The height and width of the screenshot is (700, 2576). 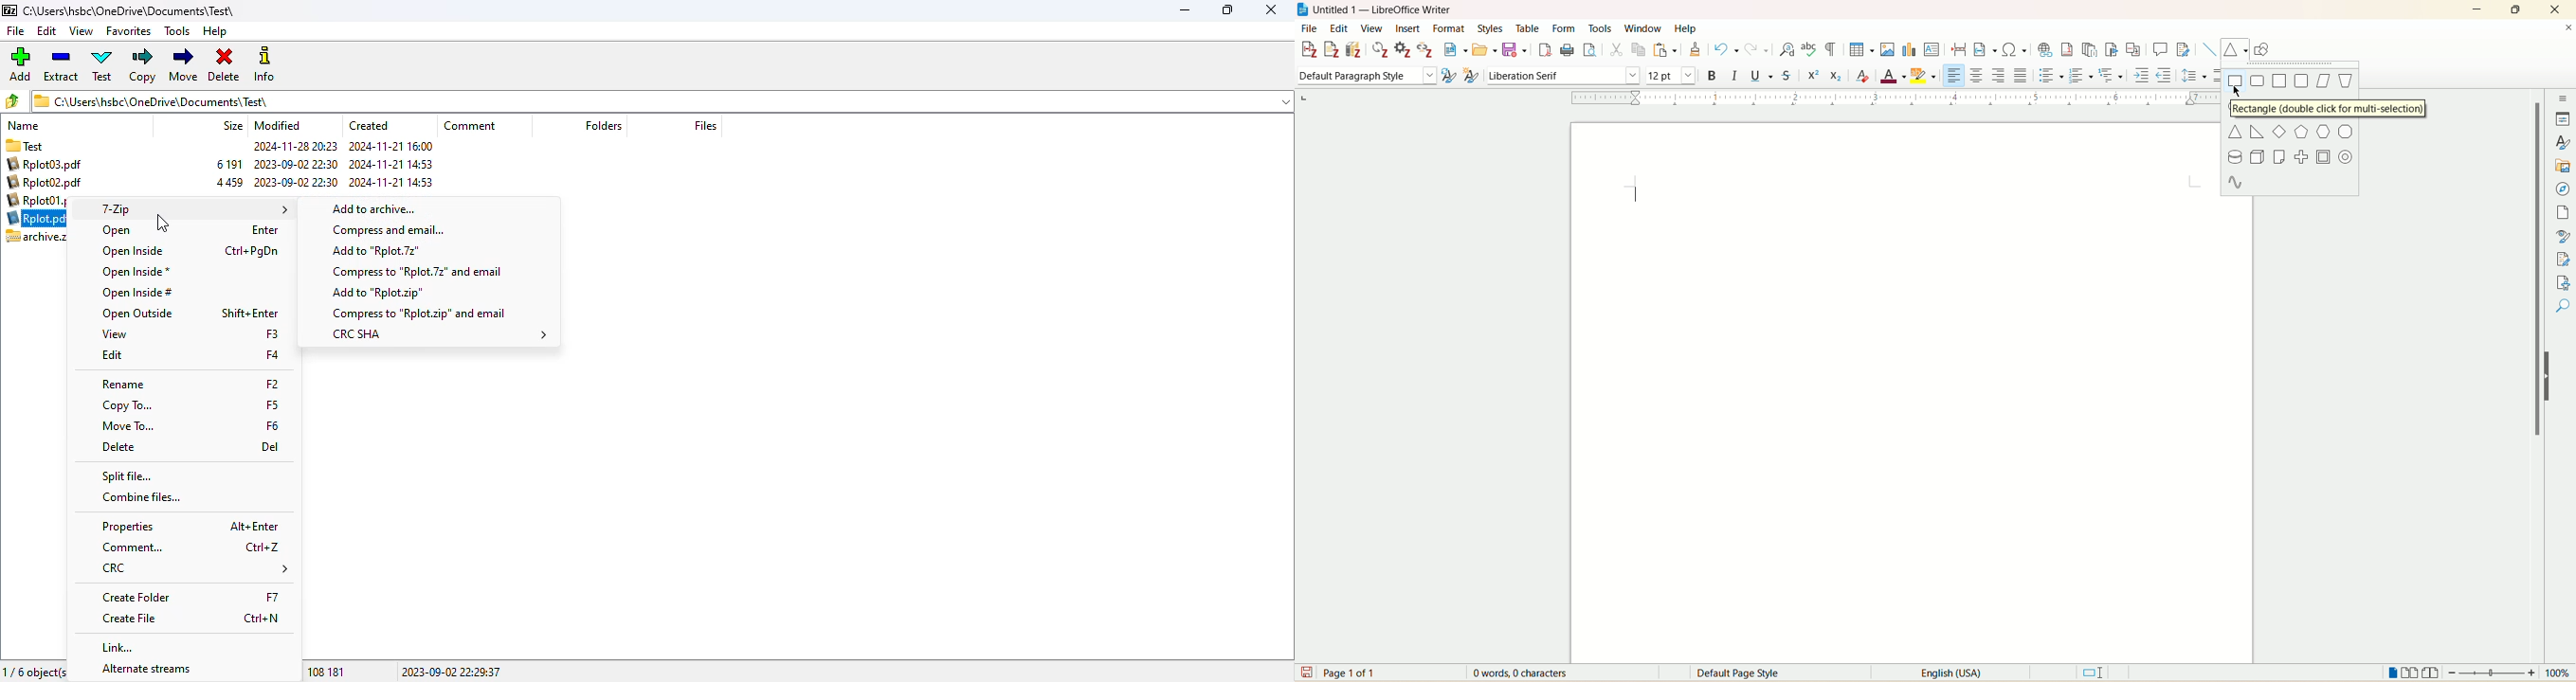 I want to click on vertical scroll bar, so click(x=2535, y=366).